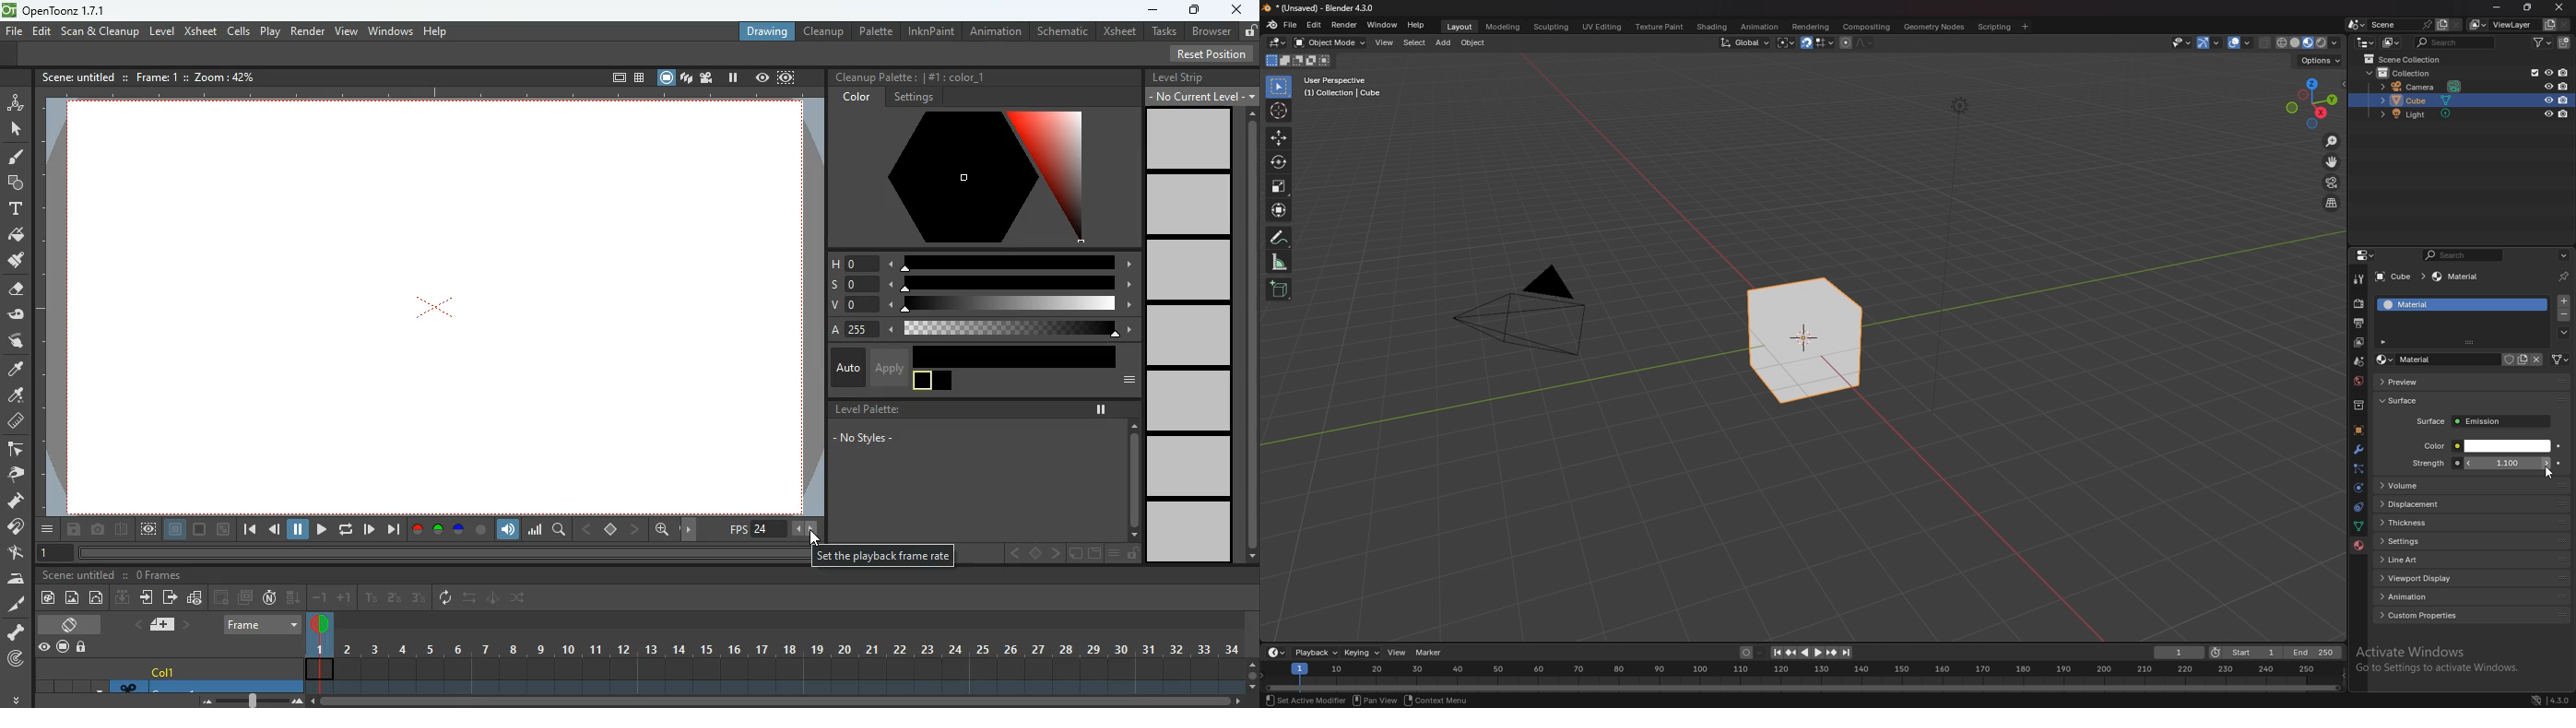 The height and width of the screenshot is (728, 2576). I want to click on dropdown, so click(2564, 333).